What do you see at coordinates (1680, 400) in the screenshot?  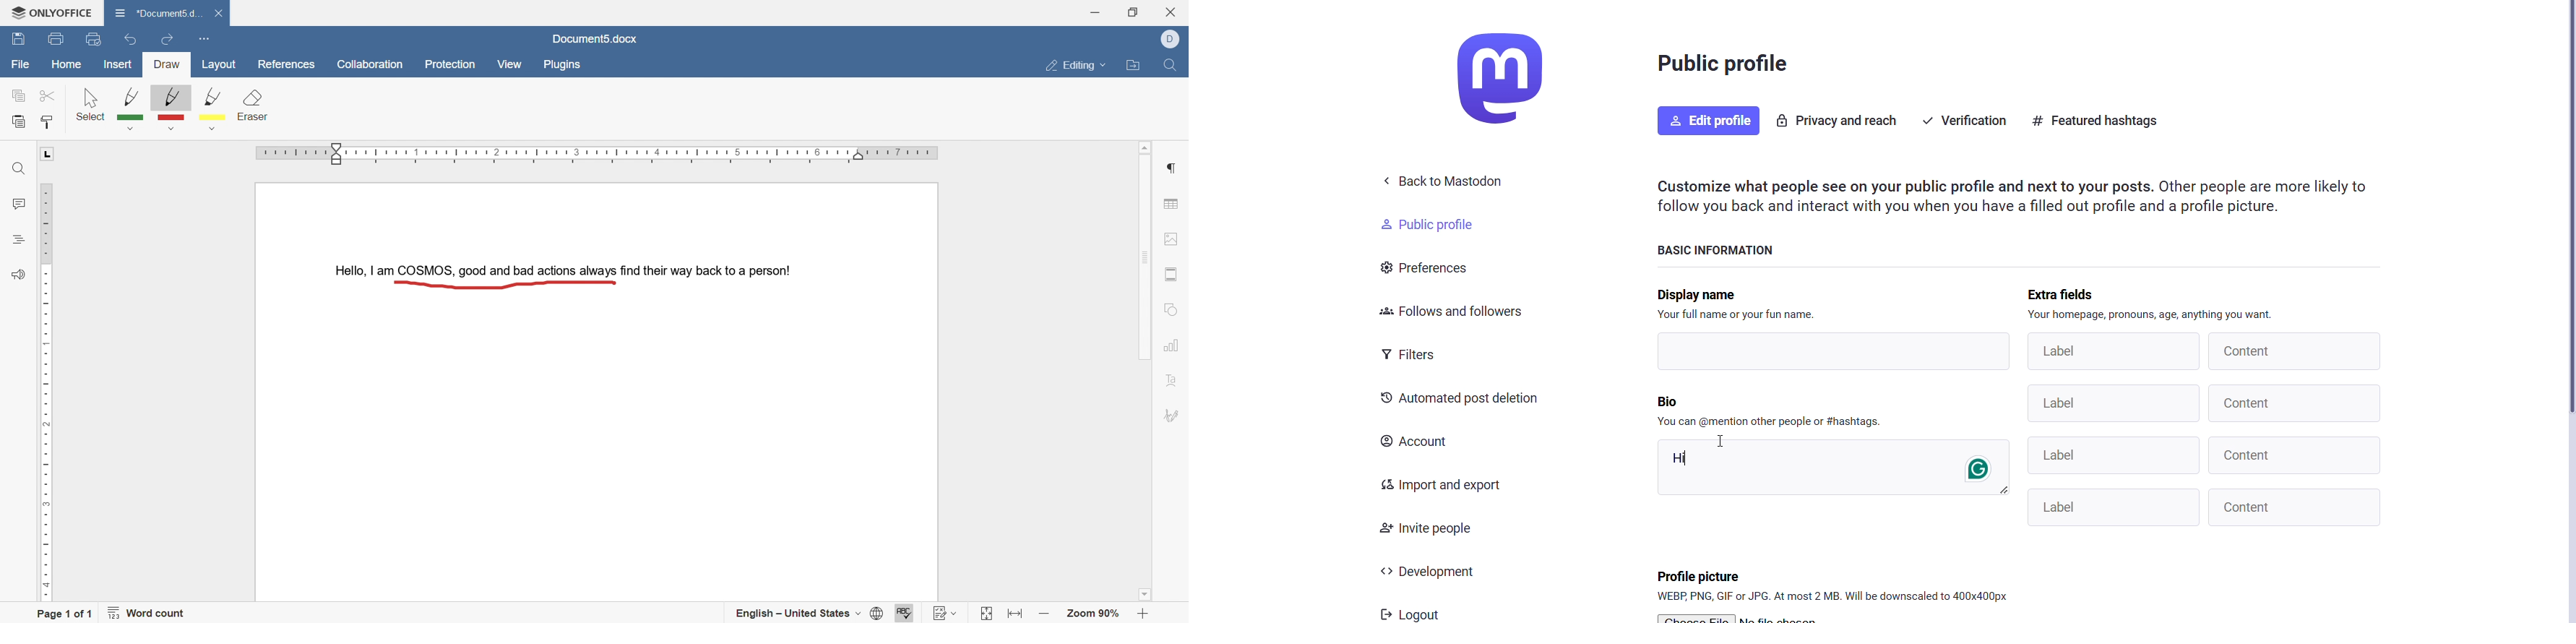 I see `Bio` at bounding box center [1680, 400].